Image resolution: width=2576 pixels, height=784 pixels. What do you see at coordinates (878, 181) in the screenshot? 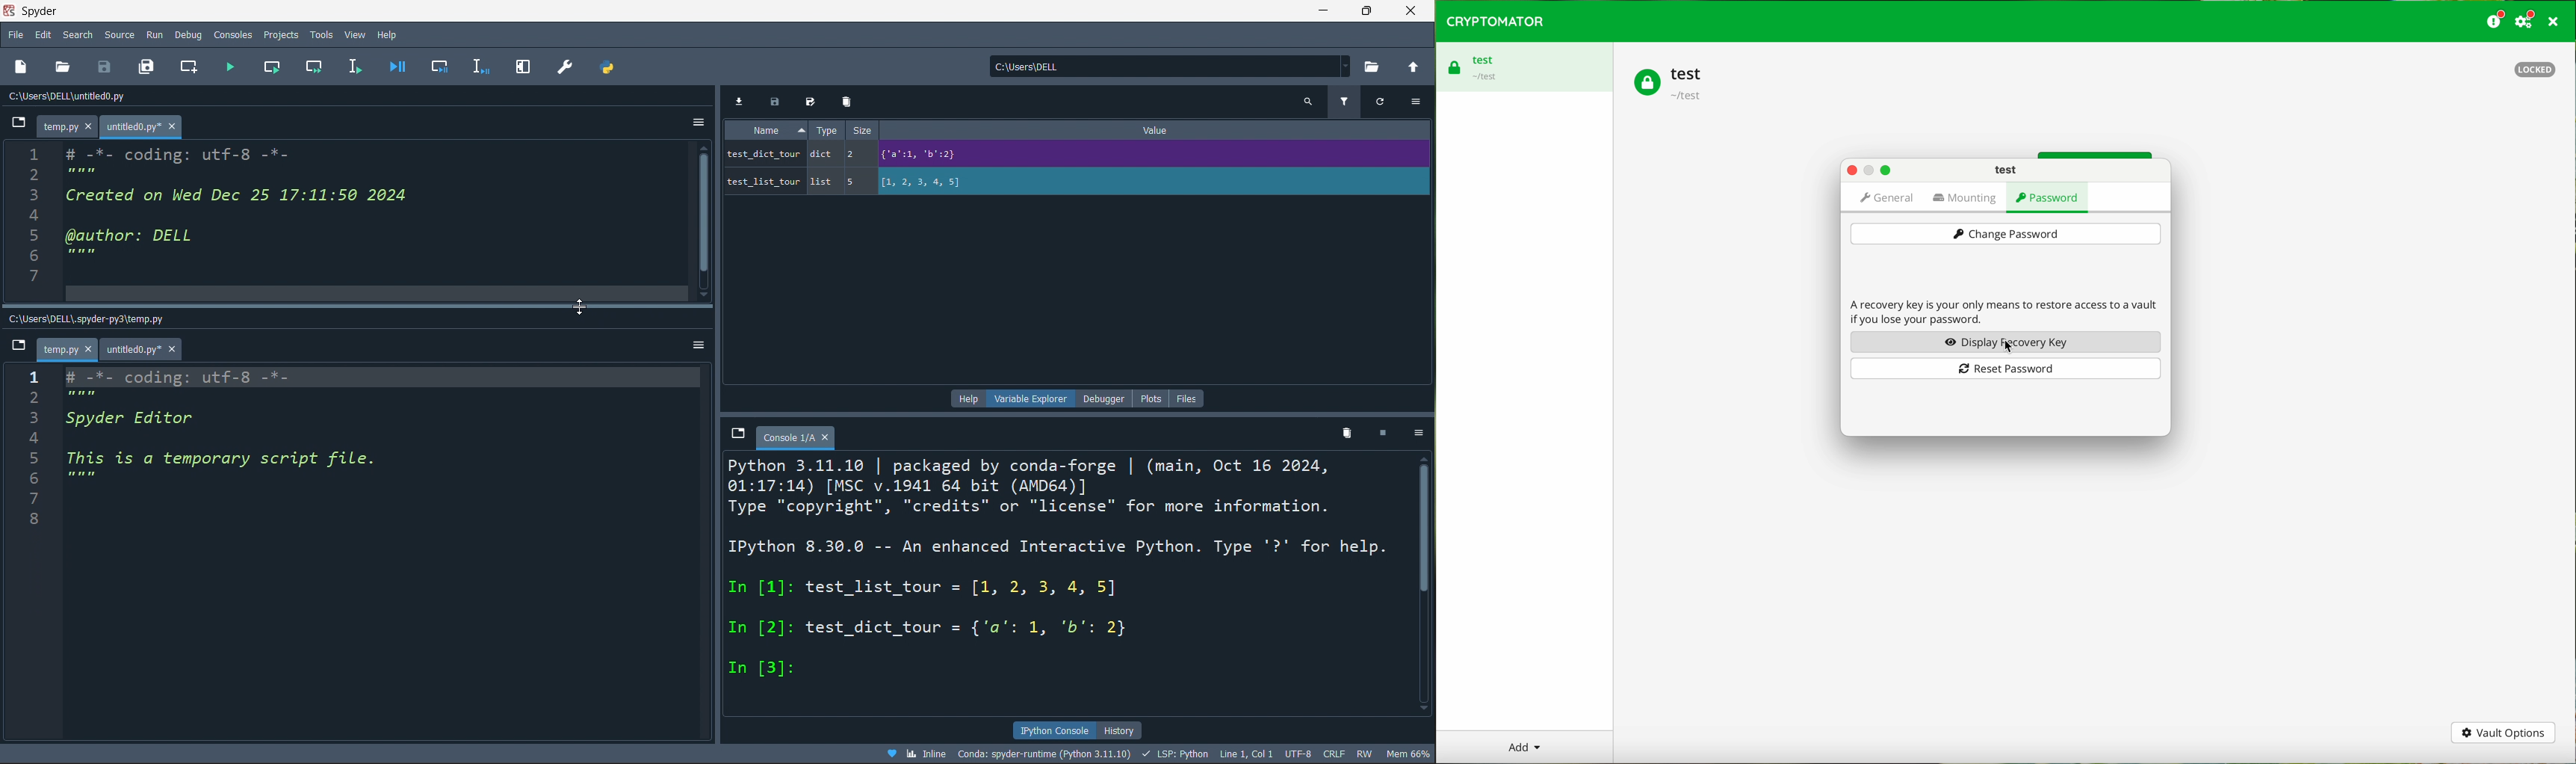
I see `test list tour list 5 |[1,2,3, 4, 5)` at bounding box center [878, 181].